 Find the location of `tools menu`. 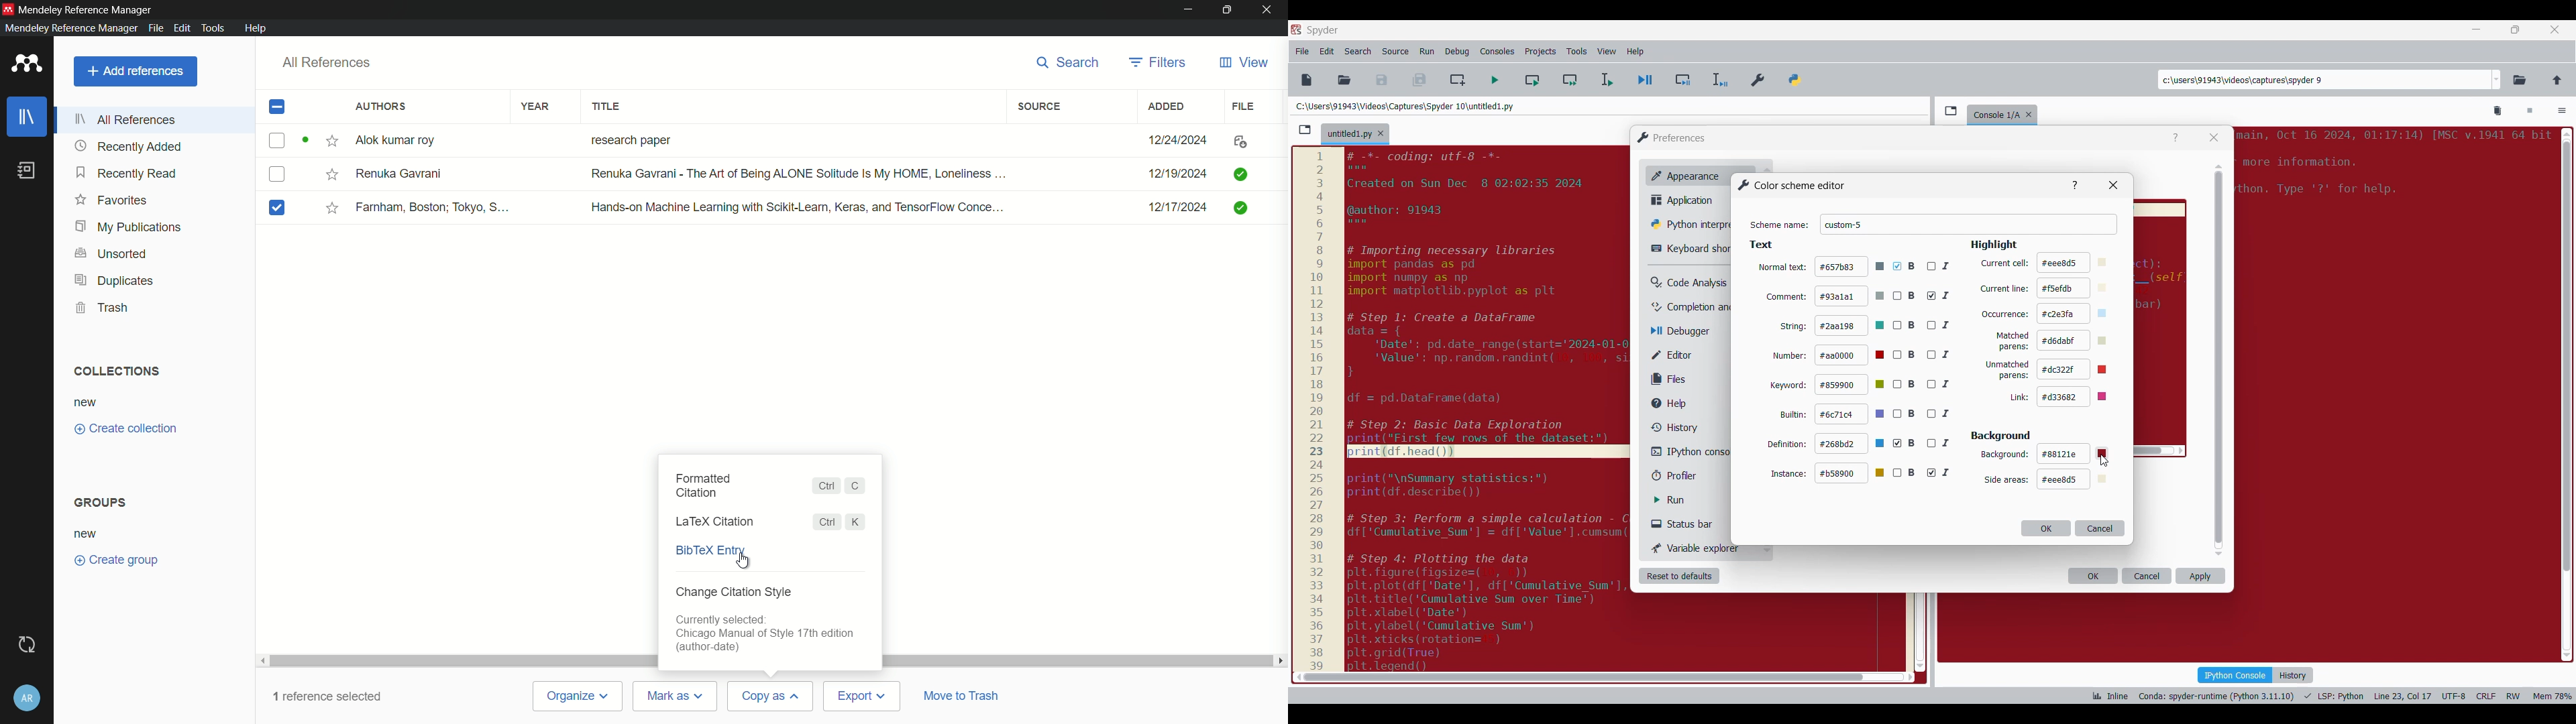

tools menu is located at coordinates (216, 27).